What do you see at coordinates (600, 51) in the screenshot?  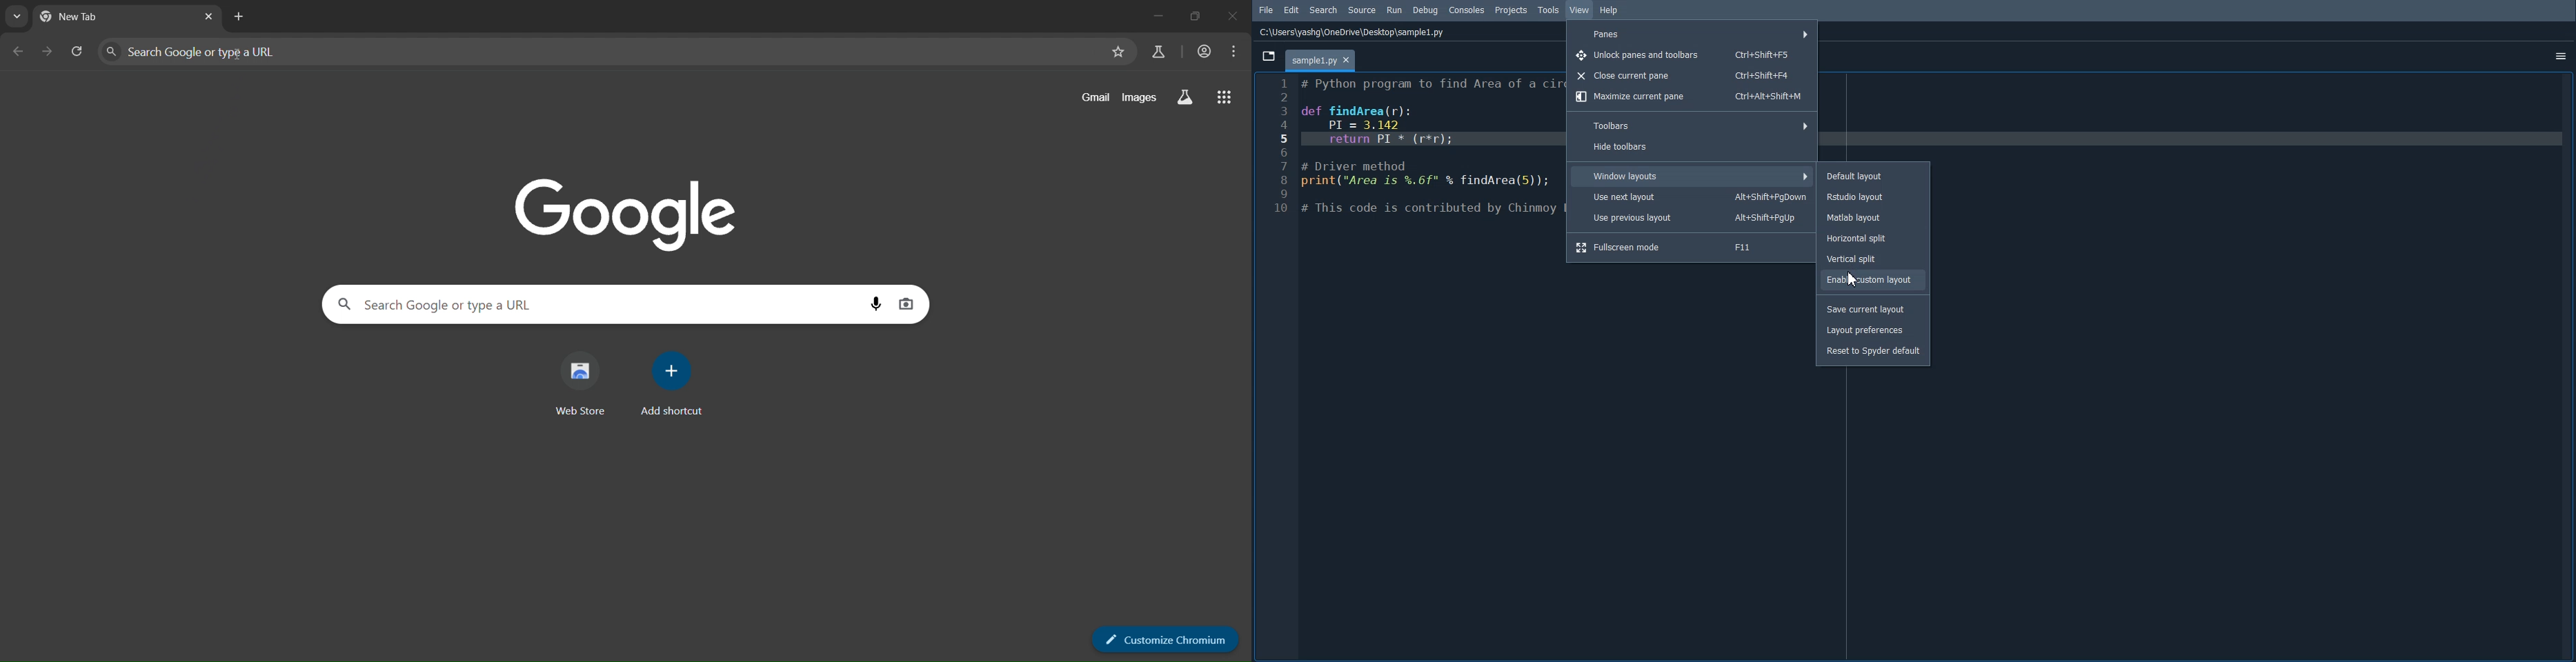 I see `Search Google or type a URL` at bounding box center [600, 51].